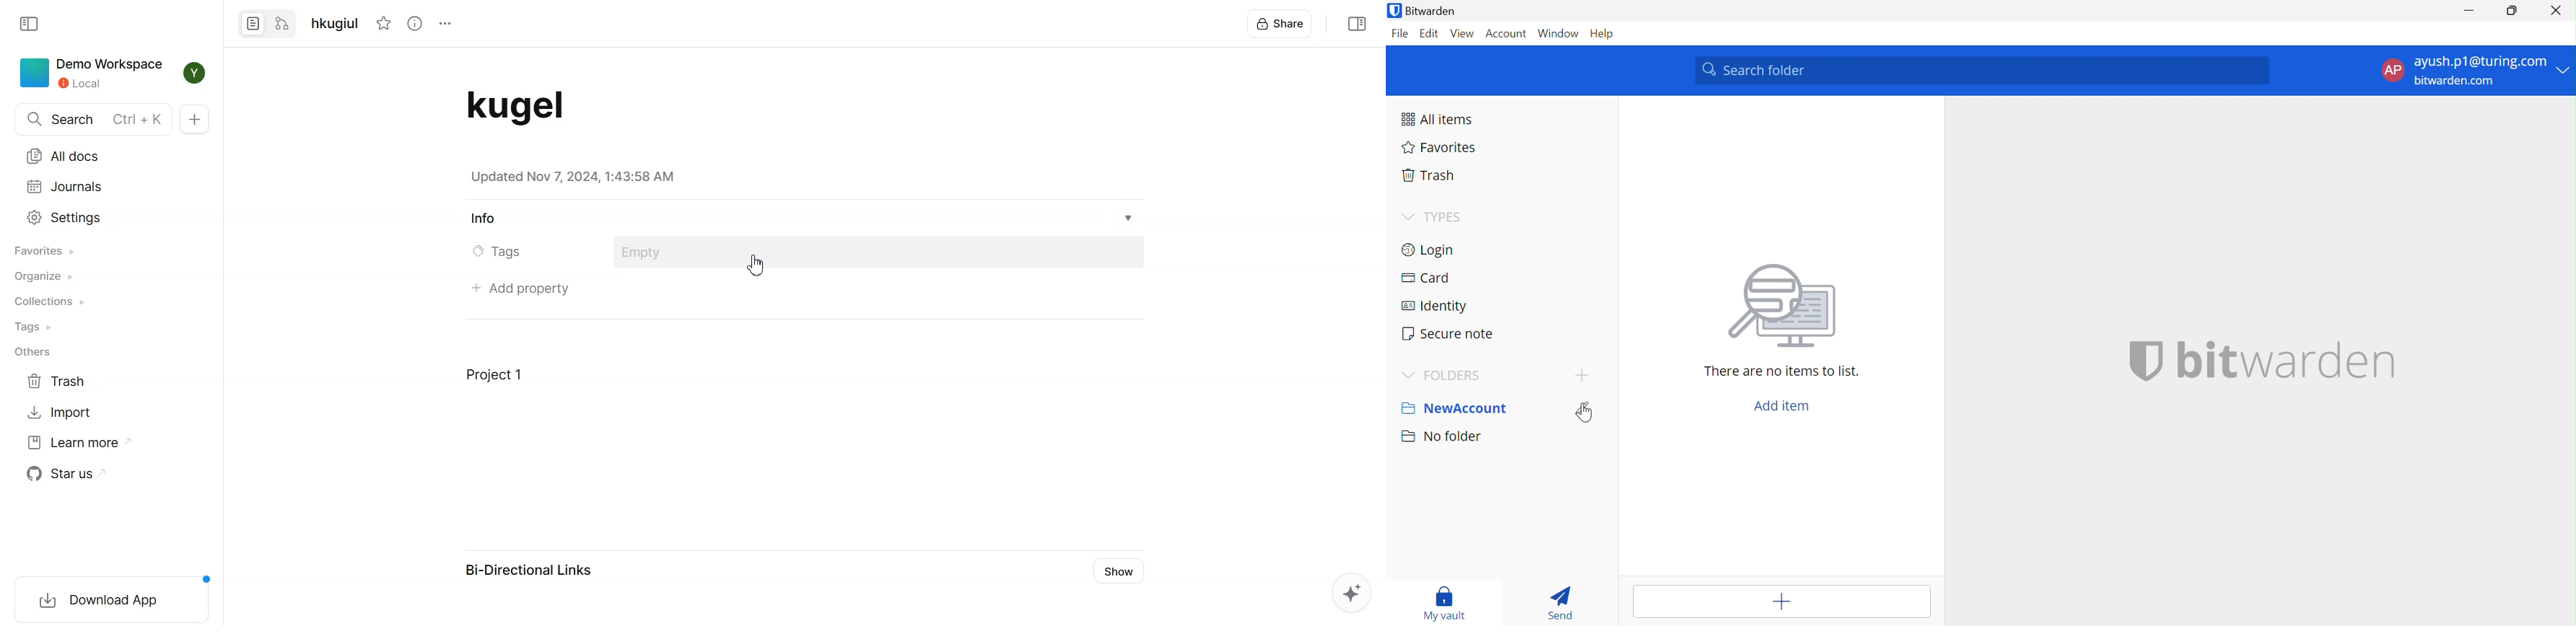  I want to click on searching for file image, so click(1784, 307).